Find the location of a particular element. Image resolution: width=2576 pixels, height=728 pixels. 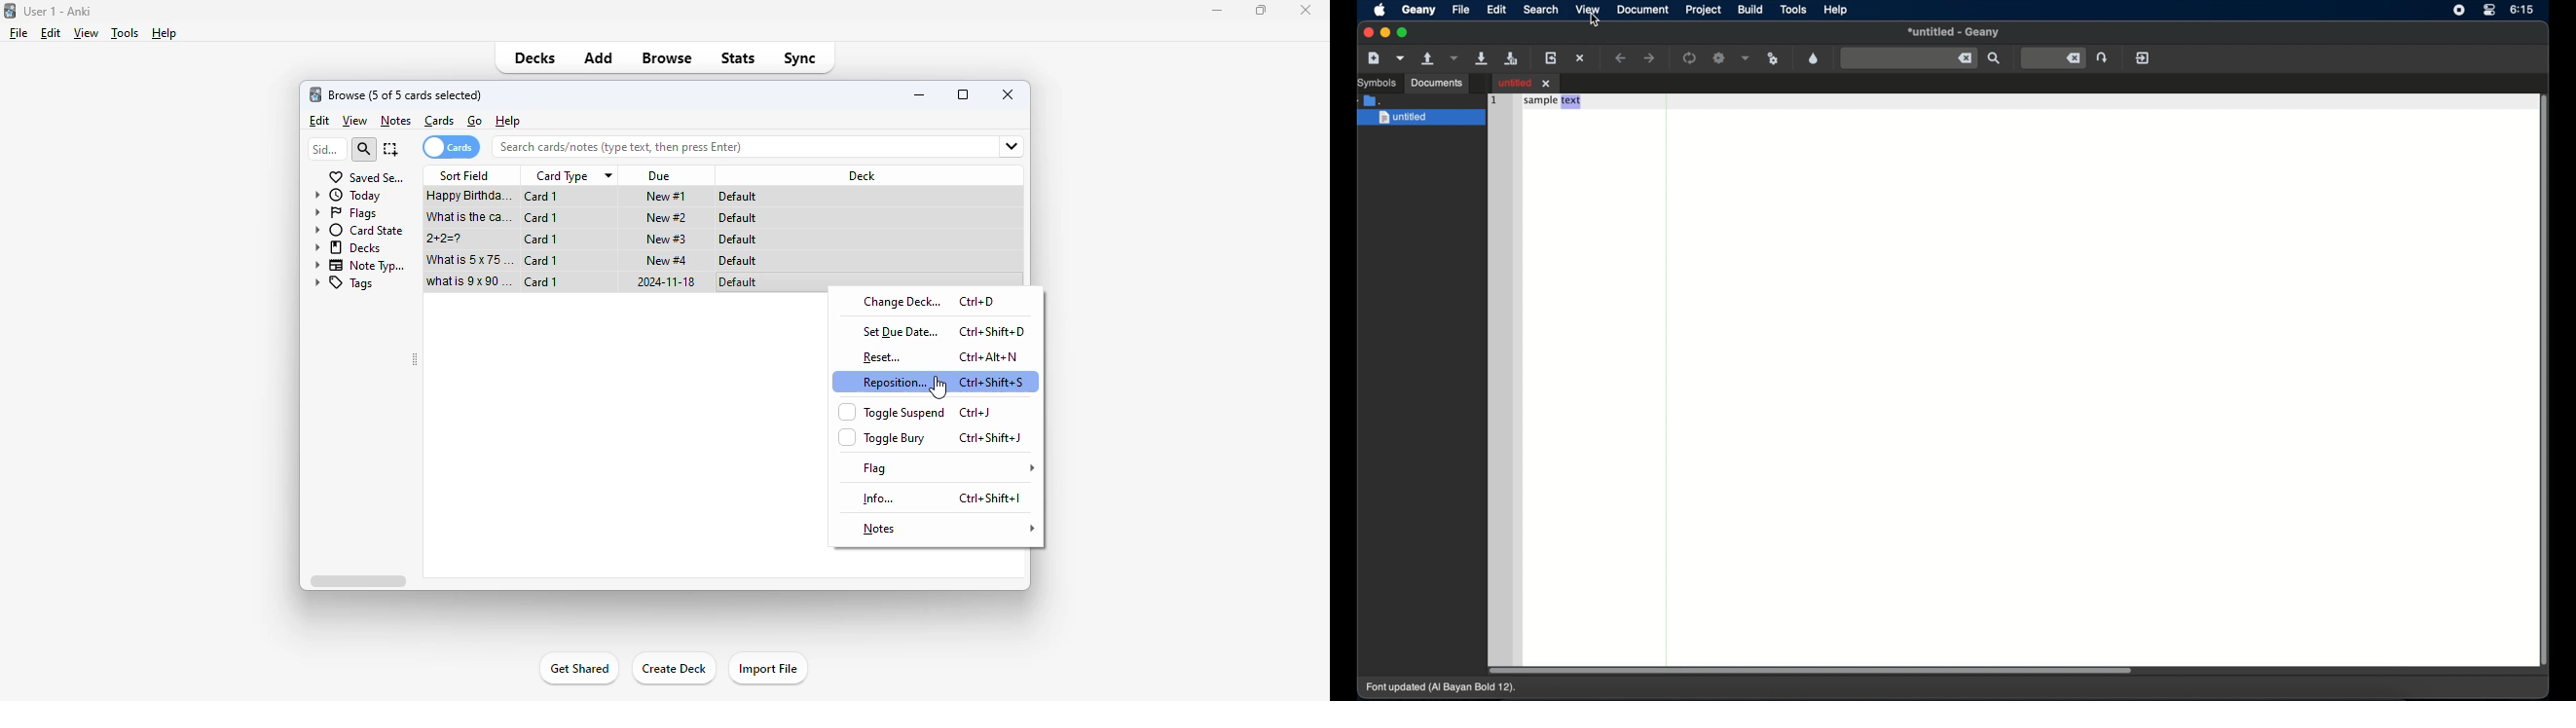

compile the current file is located at coordinates (1690, 58).